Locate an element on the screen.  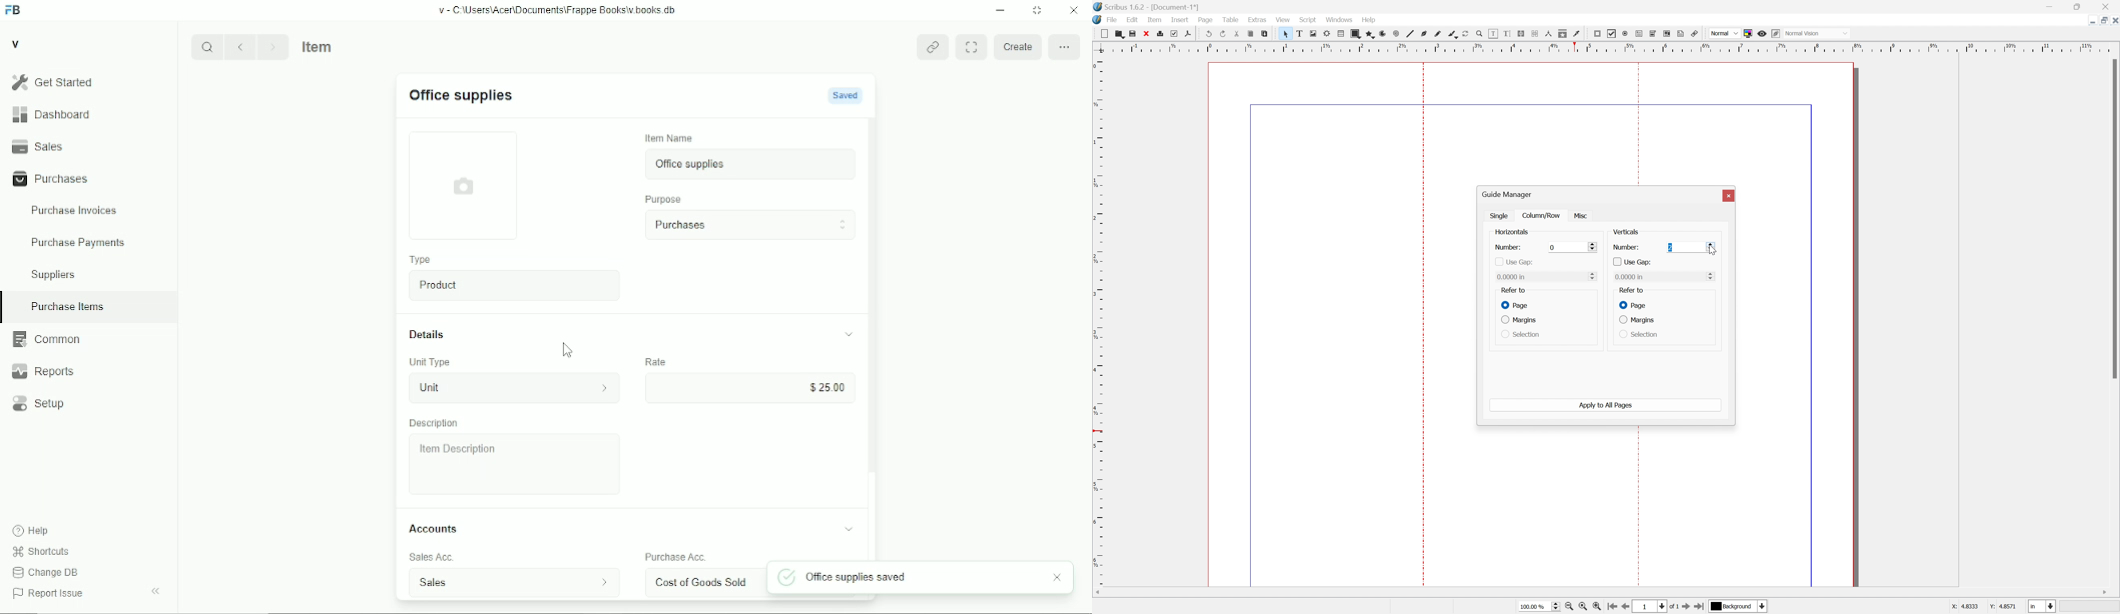
restore down is located at coordinates (2101, 20).